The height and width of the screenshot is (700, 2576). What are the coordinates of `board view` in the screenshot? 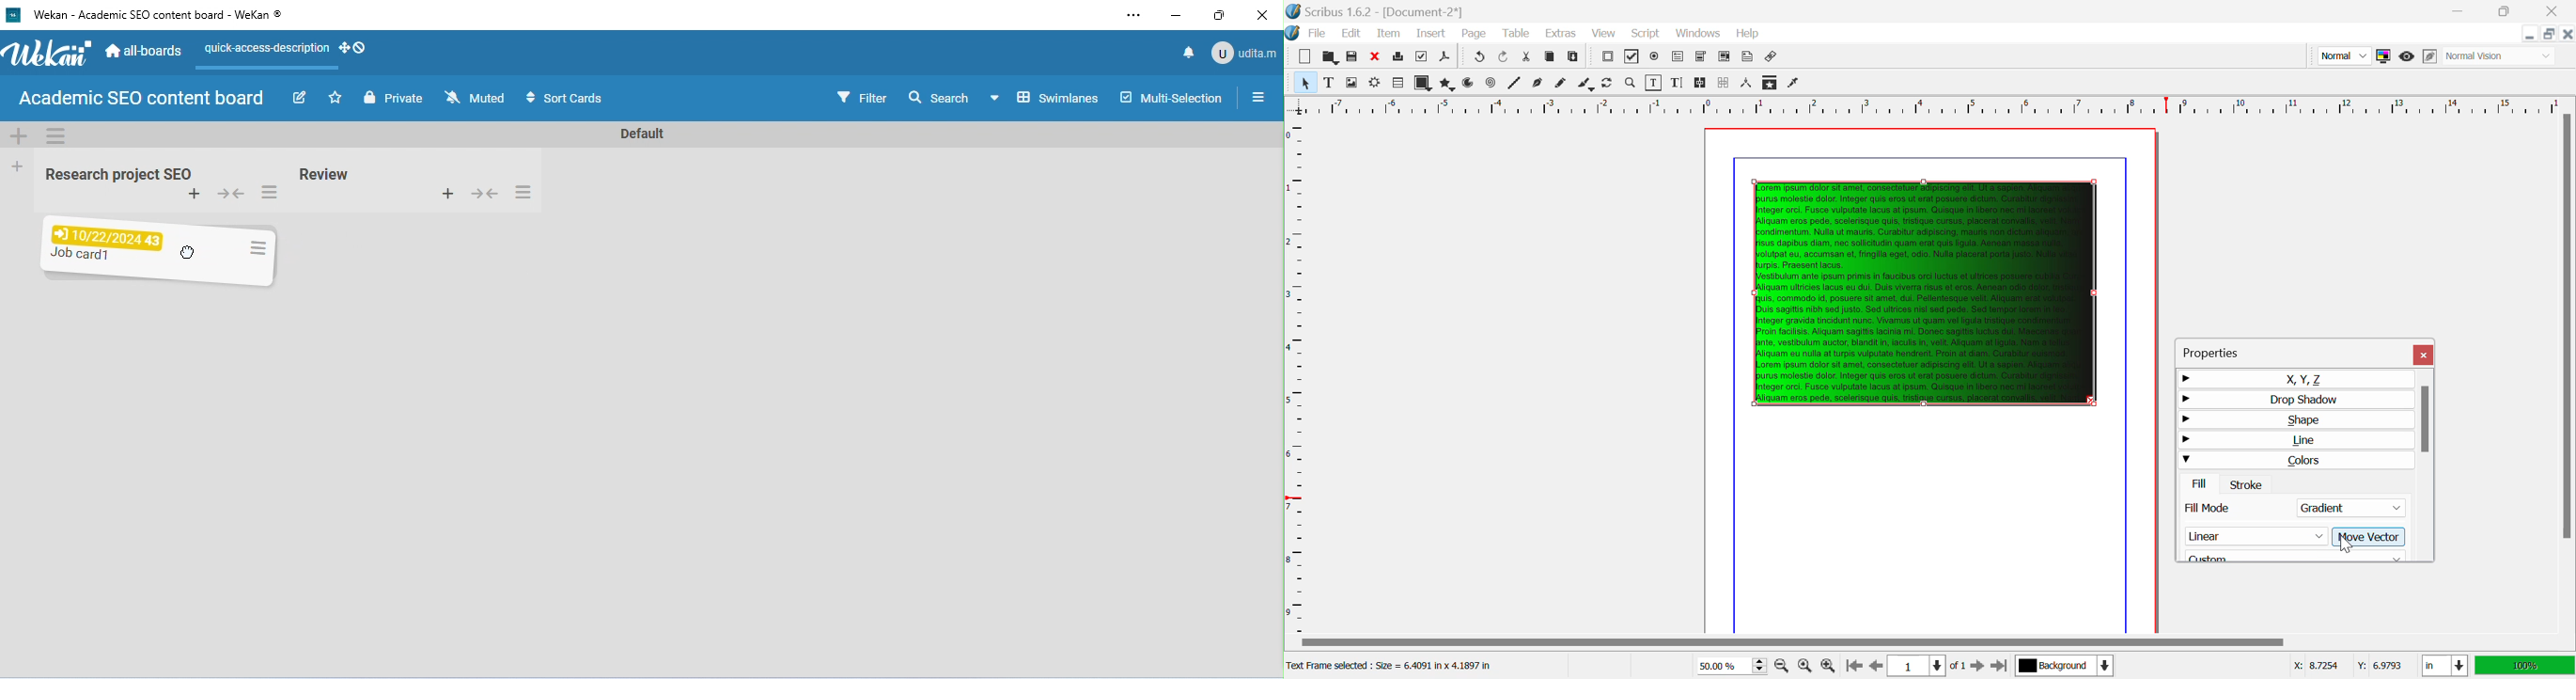 It's located at (1043, 97).